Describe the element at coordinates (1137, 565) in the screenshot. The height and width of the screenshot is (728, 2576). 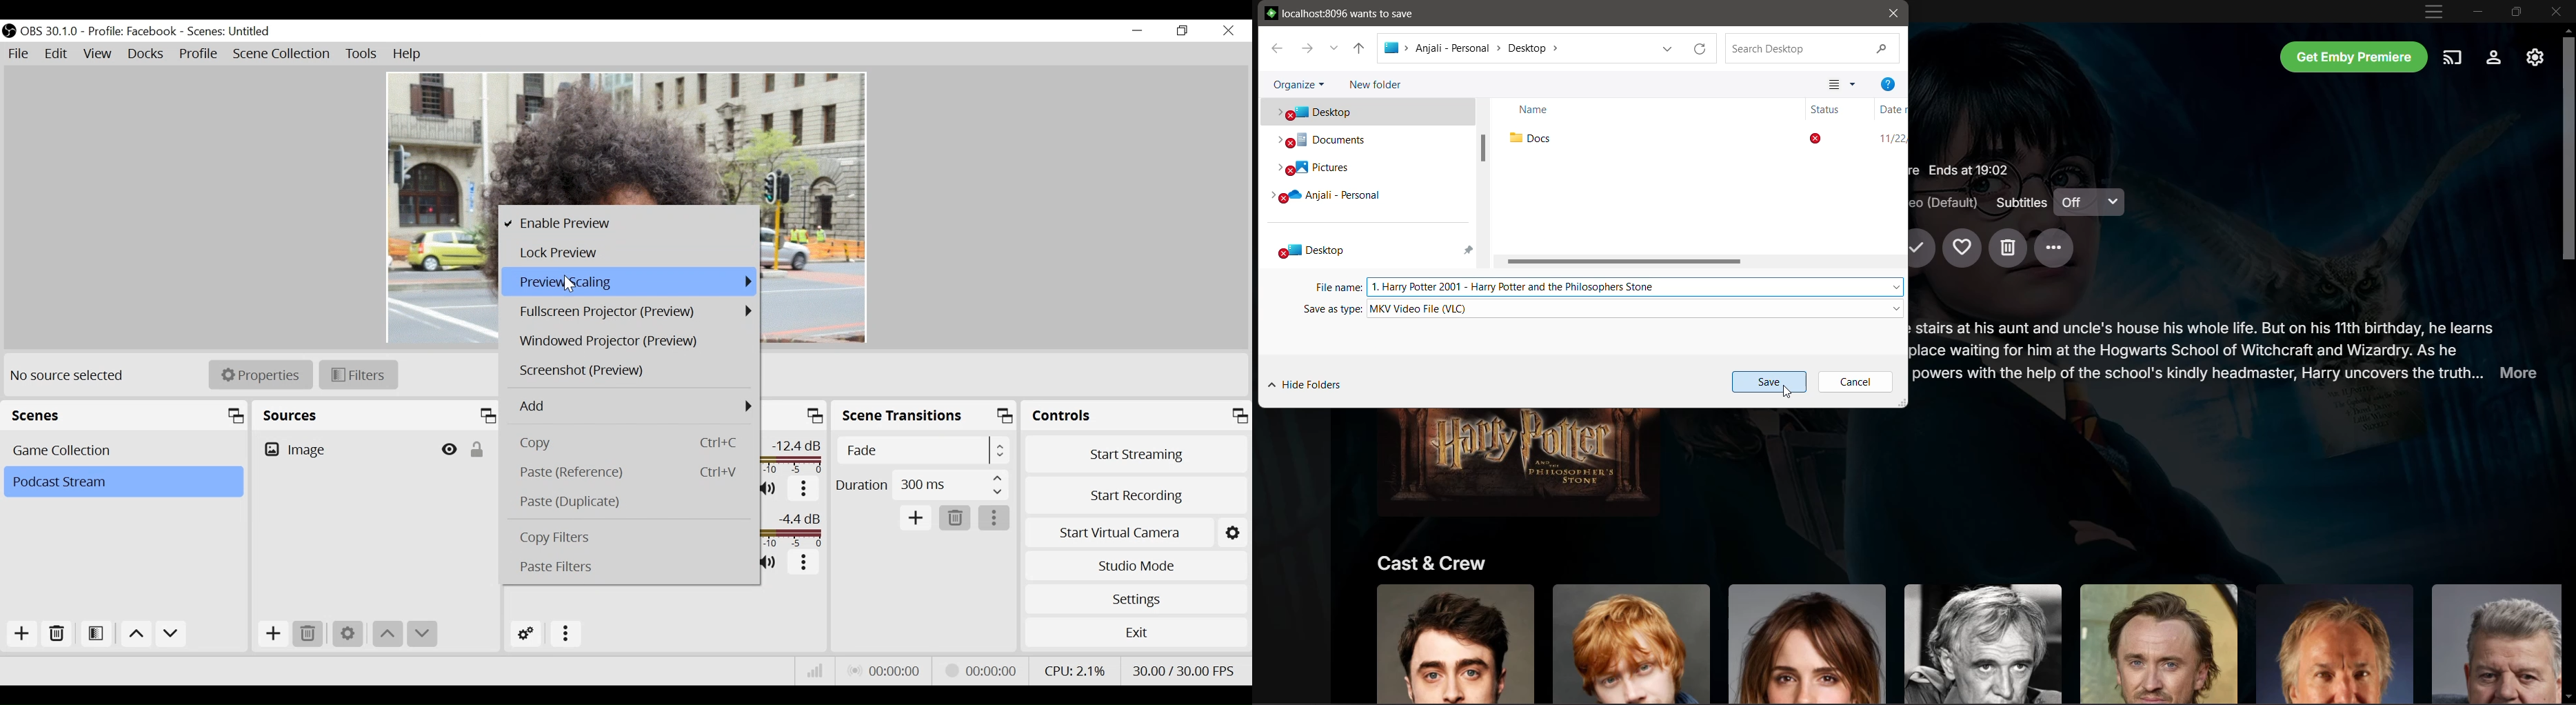
I see `Studio Mode` at that location.